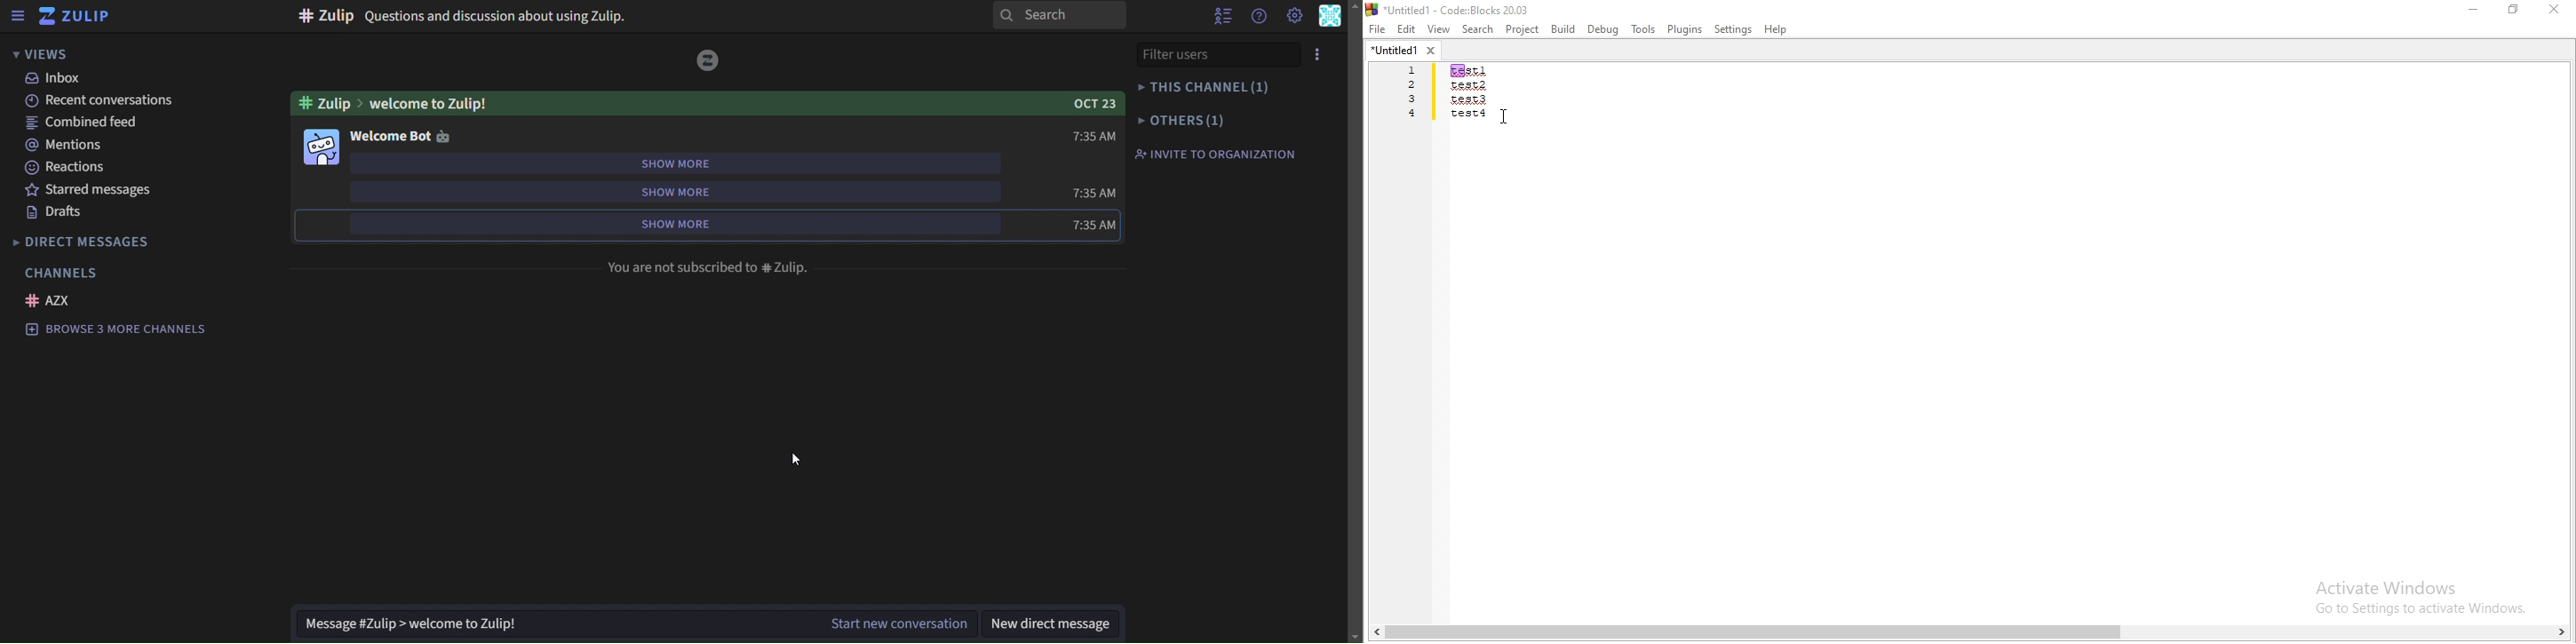 Image resolution: width=2576 pixels, height=644 pixels. I want to click on Cursor, so click(1508, 118).